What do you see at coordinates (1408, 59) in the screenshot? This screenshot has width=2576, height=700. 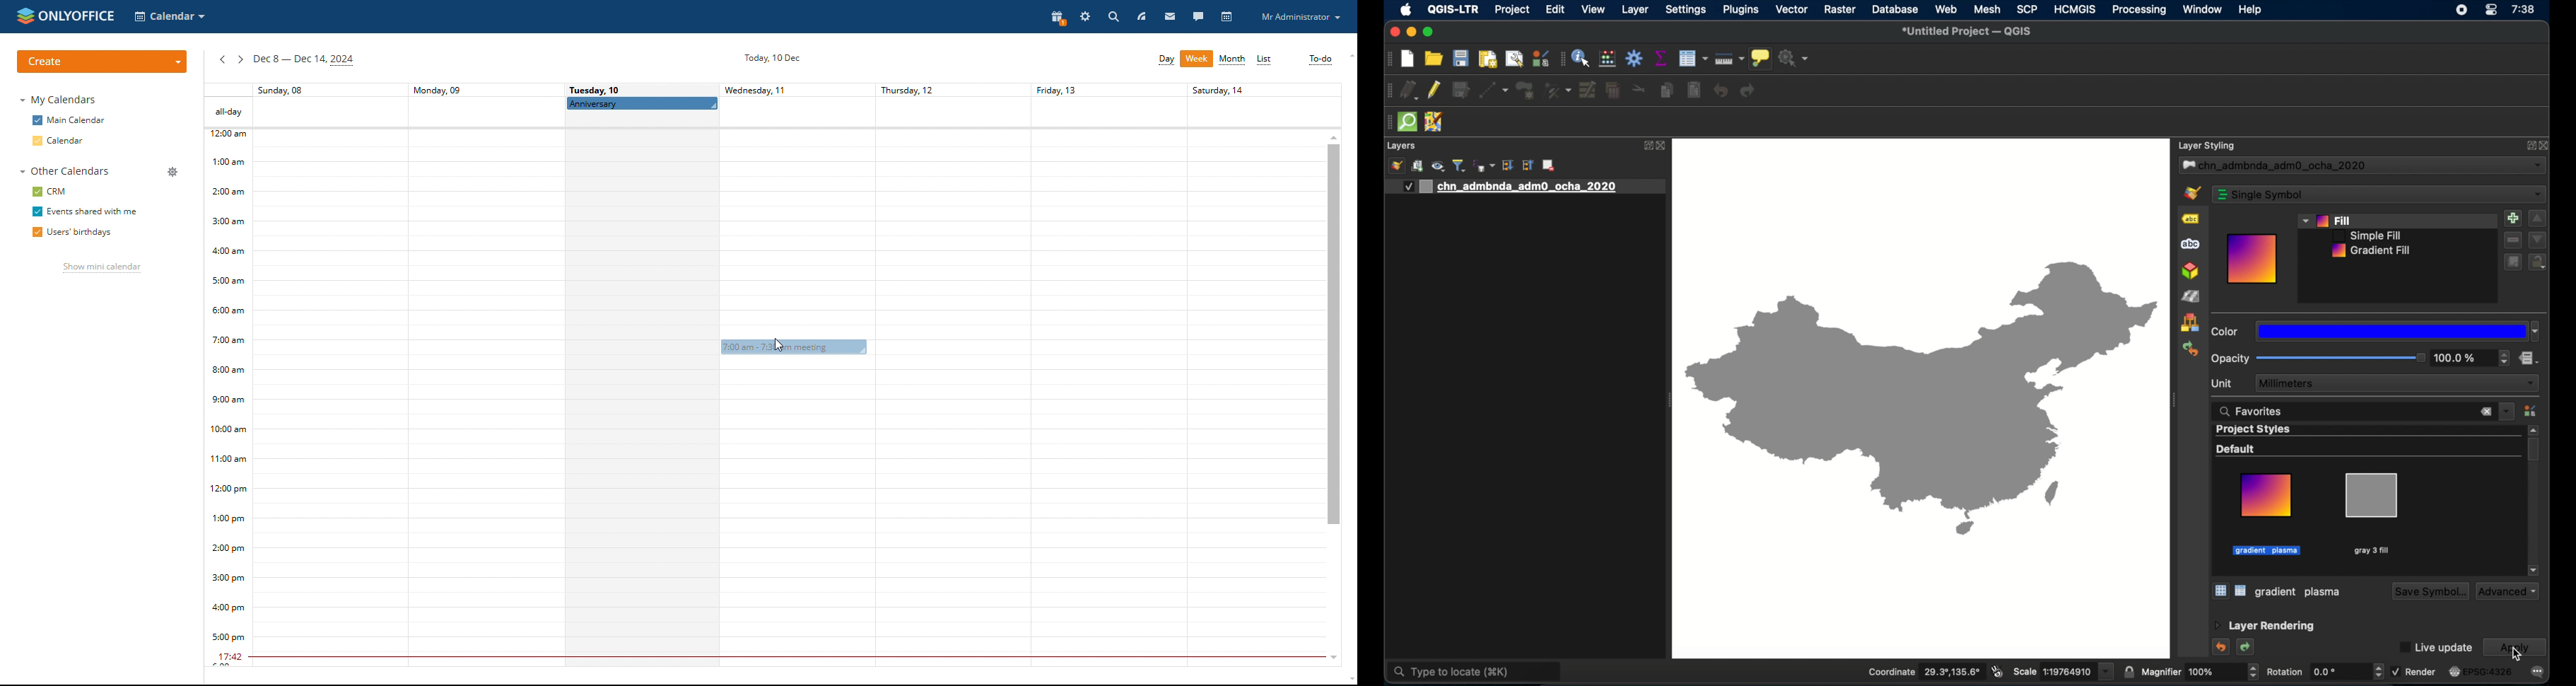 I see `new` at bounding box center [1408, 59].